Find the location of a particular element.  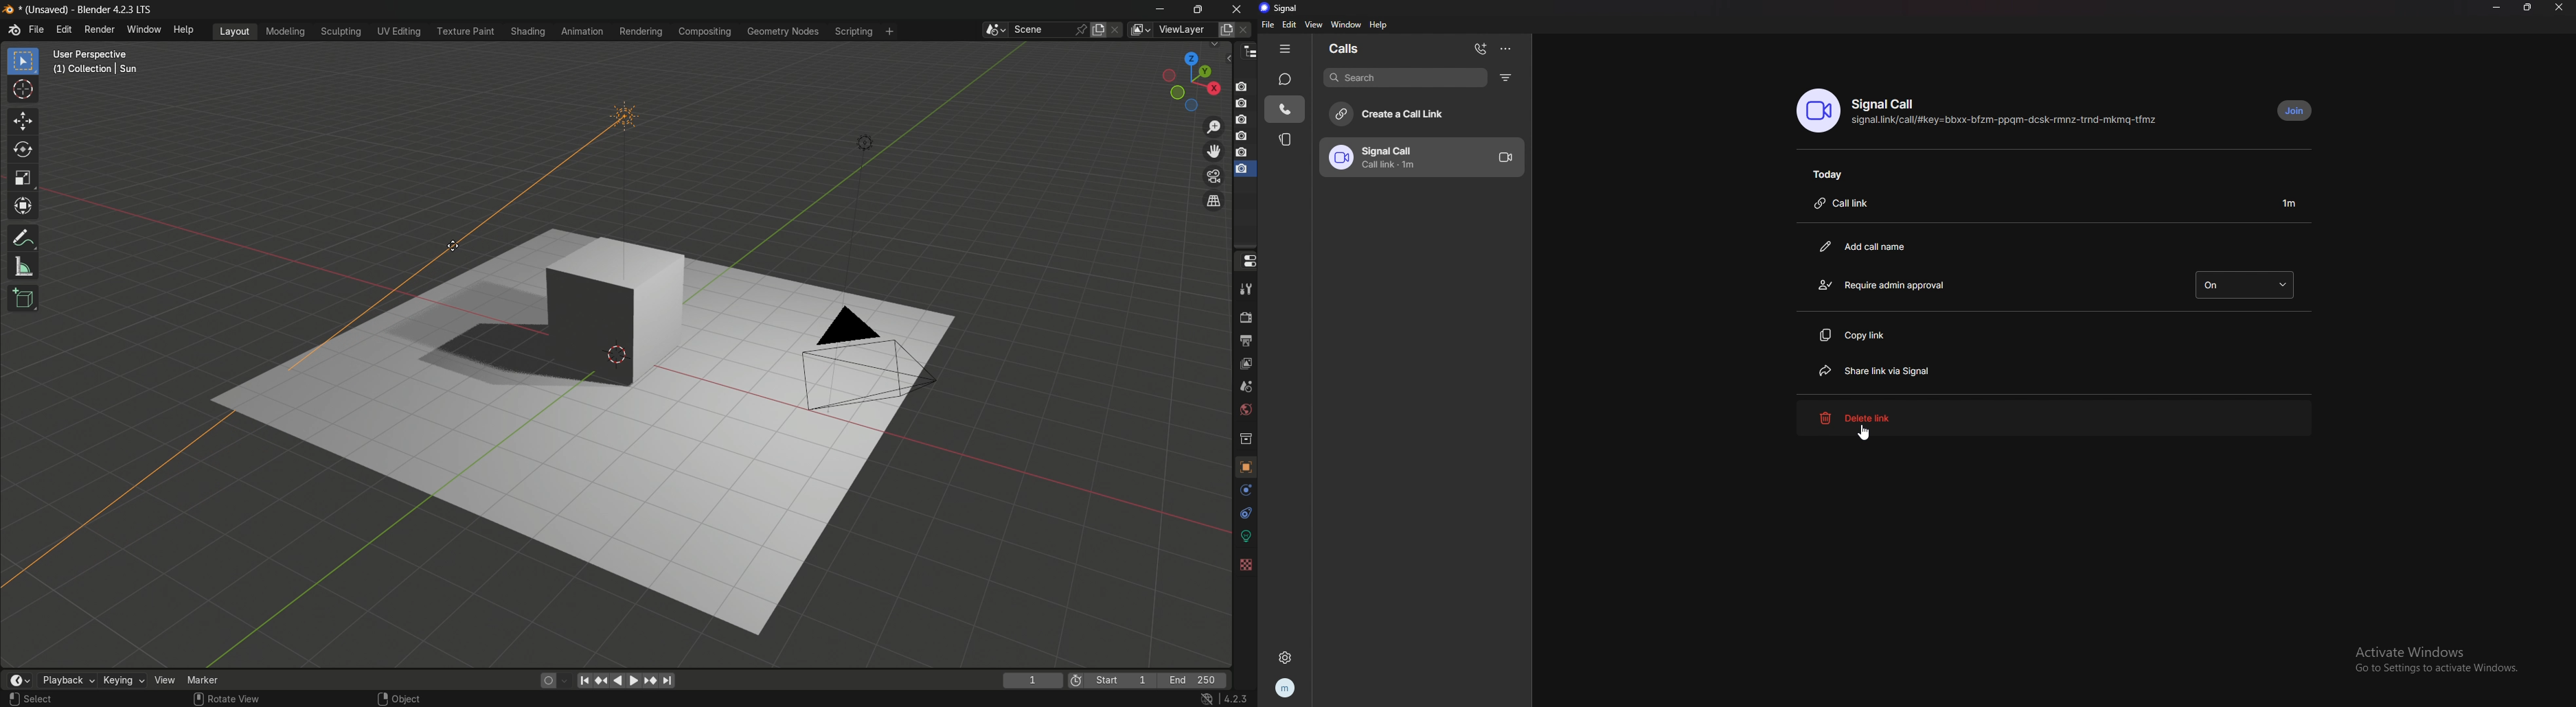

edit is located at coordinates (1290, 25).